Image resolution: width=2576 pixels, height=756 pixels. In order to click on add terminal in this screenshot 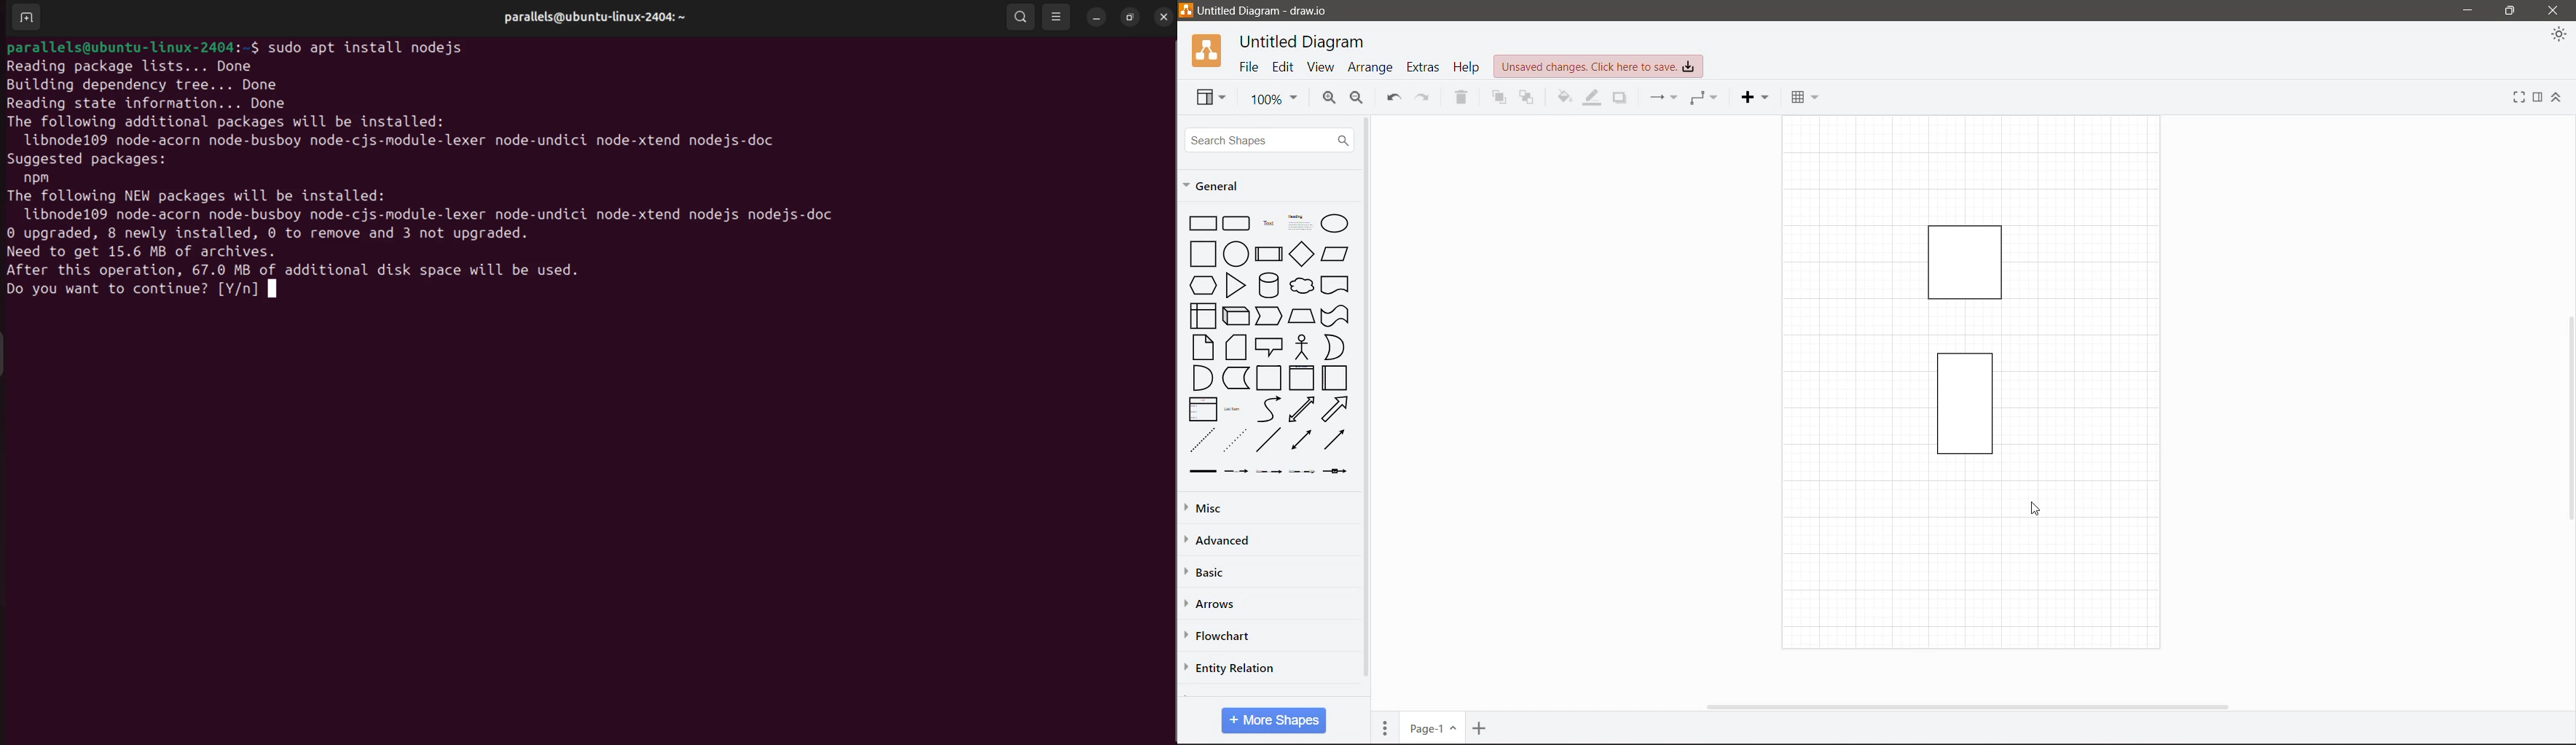, I will do `click(24, 18)`.